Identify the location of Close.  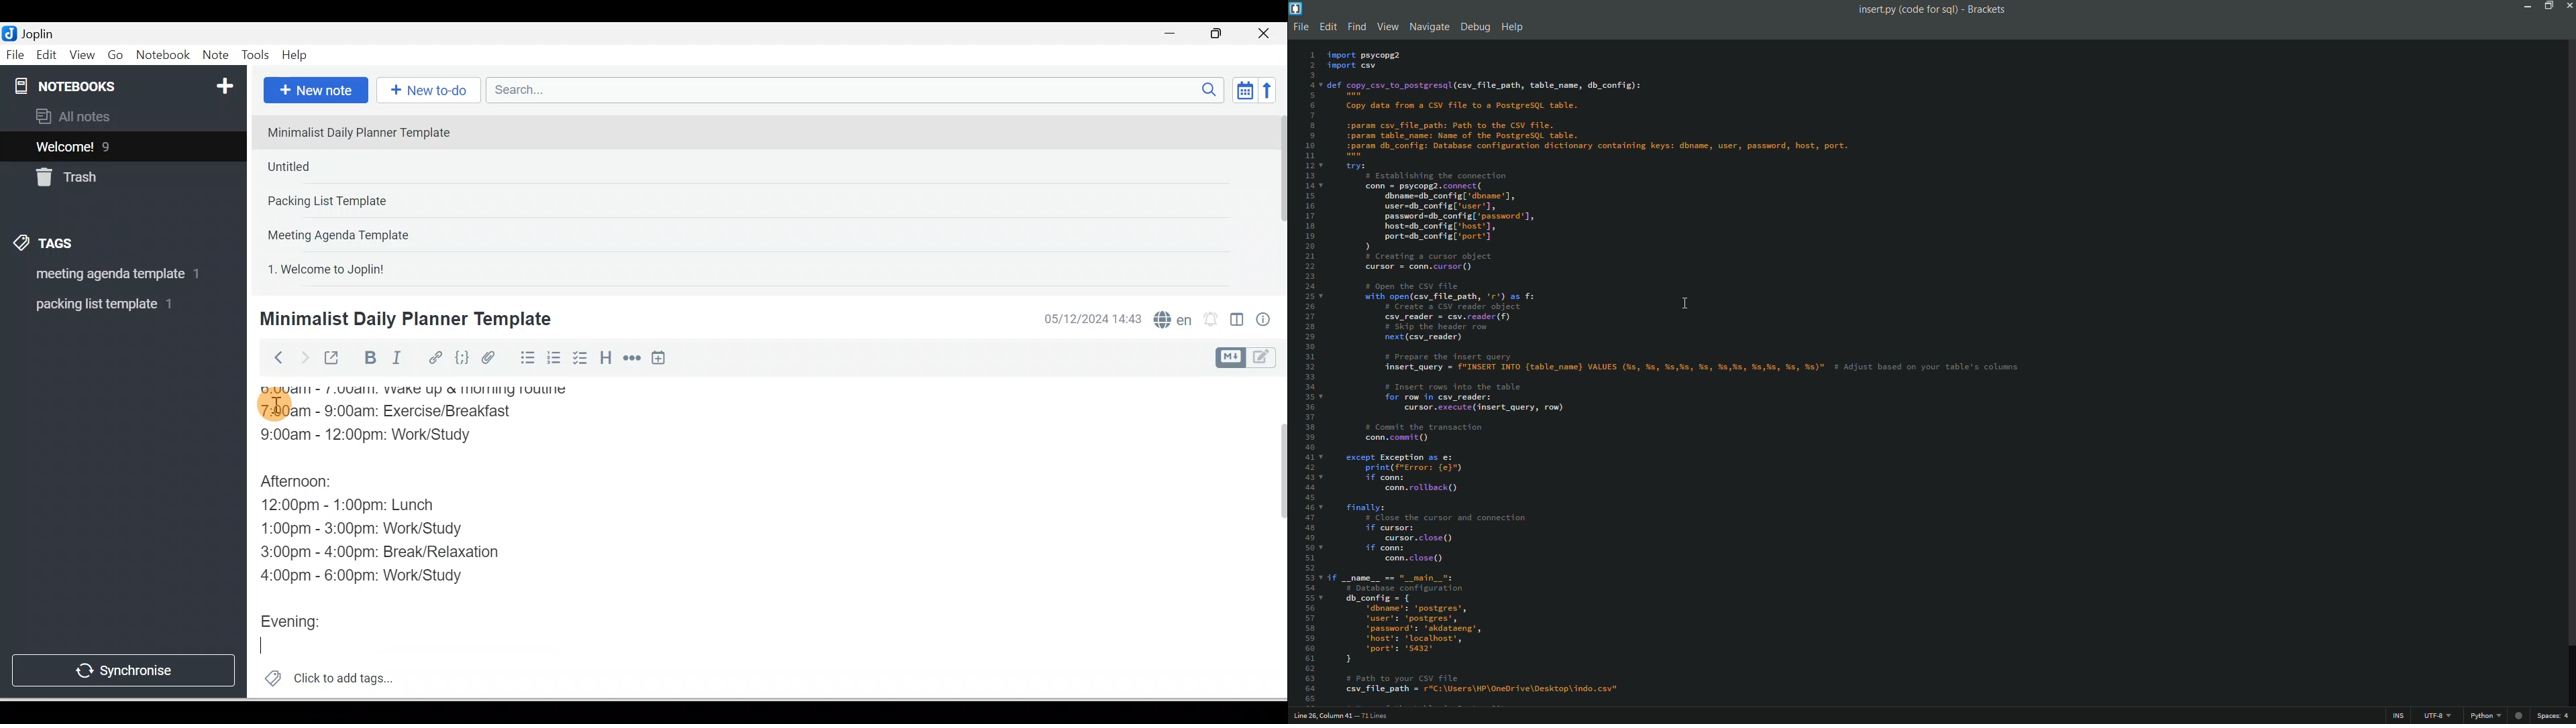
(1267, 34).